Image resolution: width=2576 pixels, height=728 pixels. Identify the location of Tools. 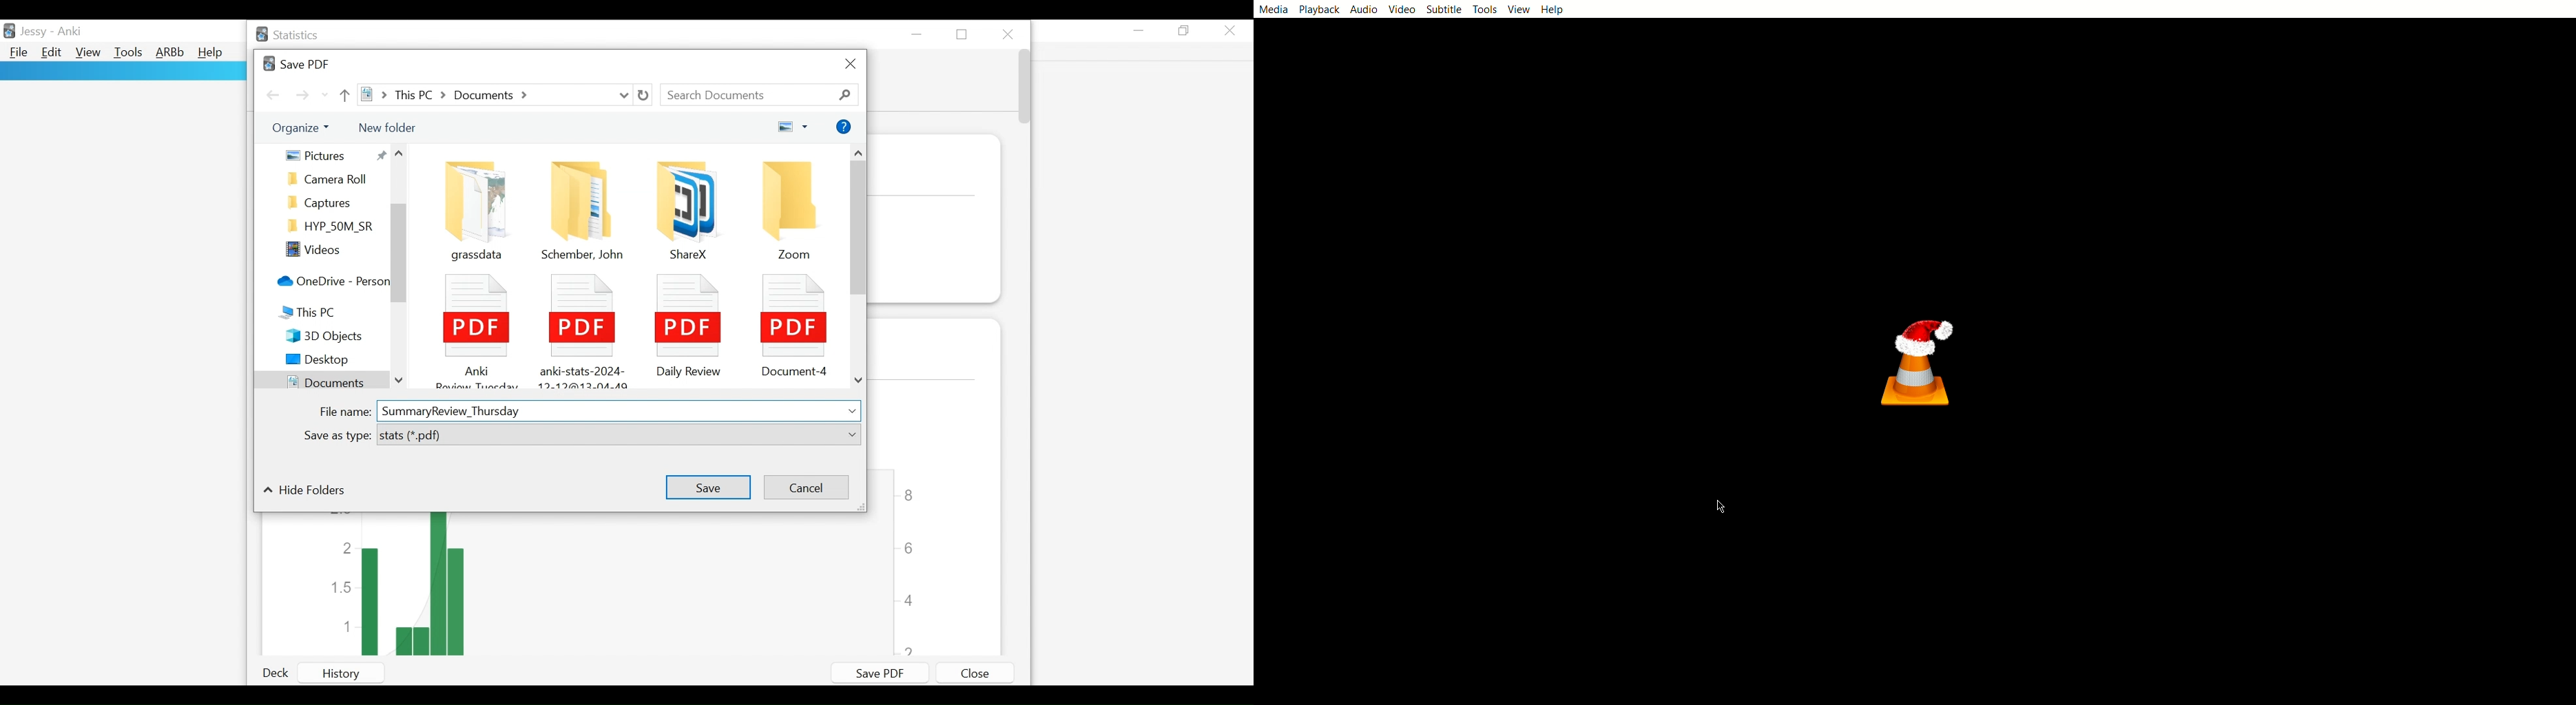
(128, 54).